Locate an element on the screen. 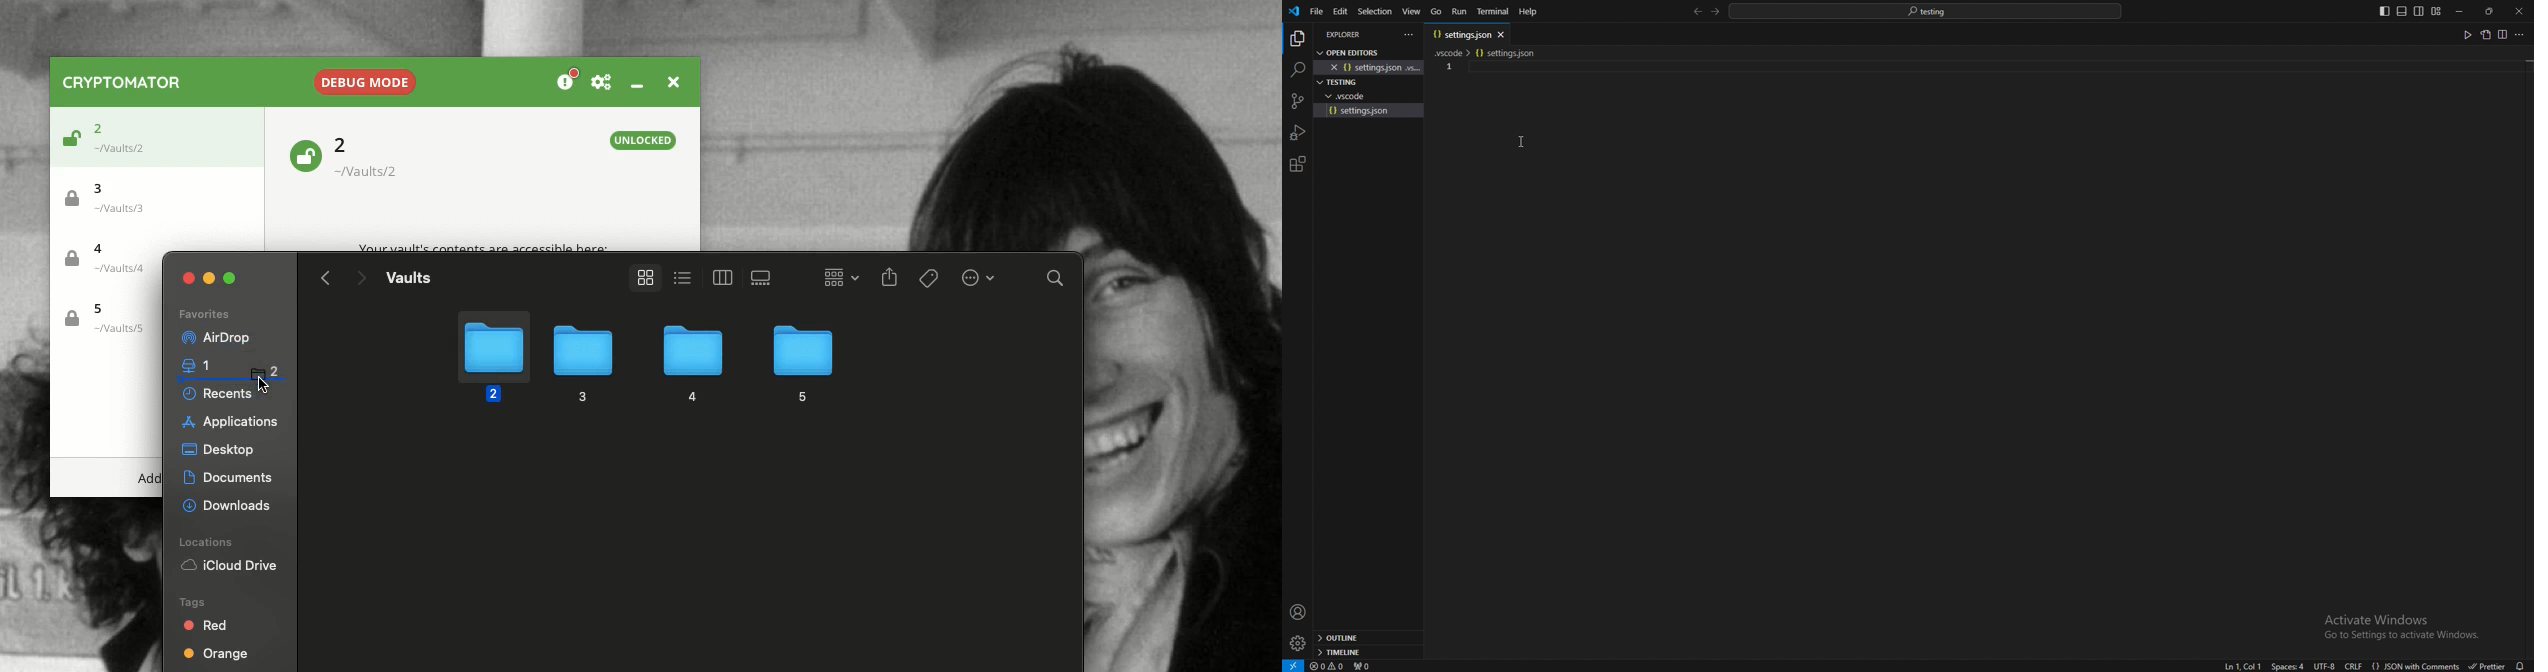  Vault 2 is located at coordinates (377, 157).